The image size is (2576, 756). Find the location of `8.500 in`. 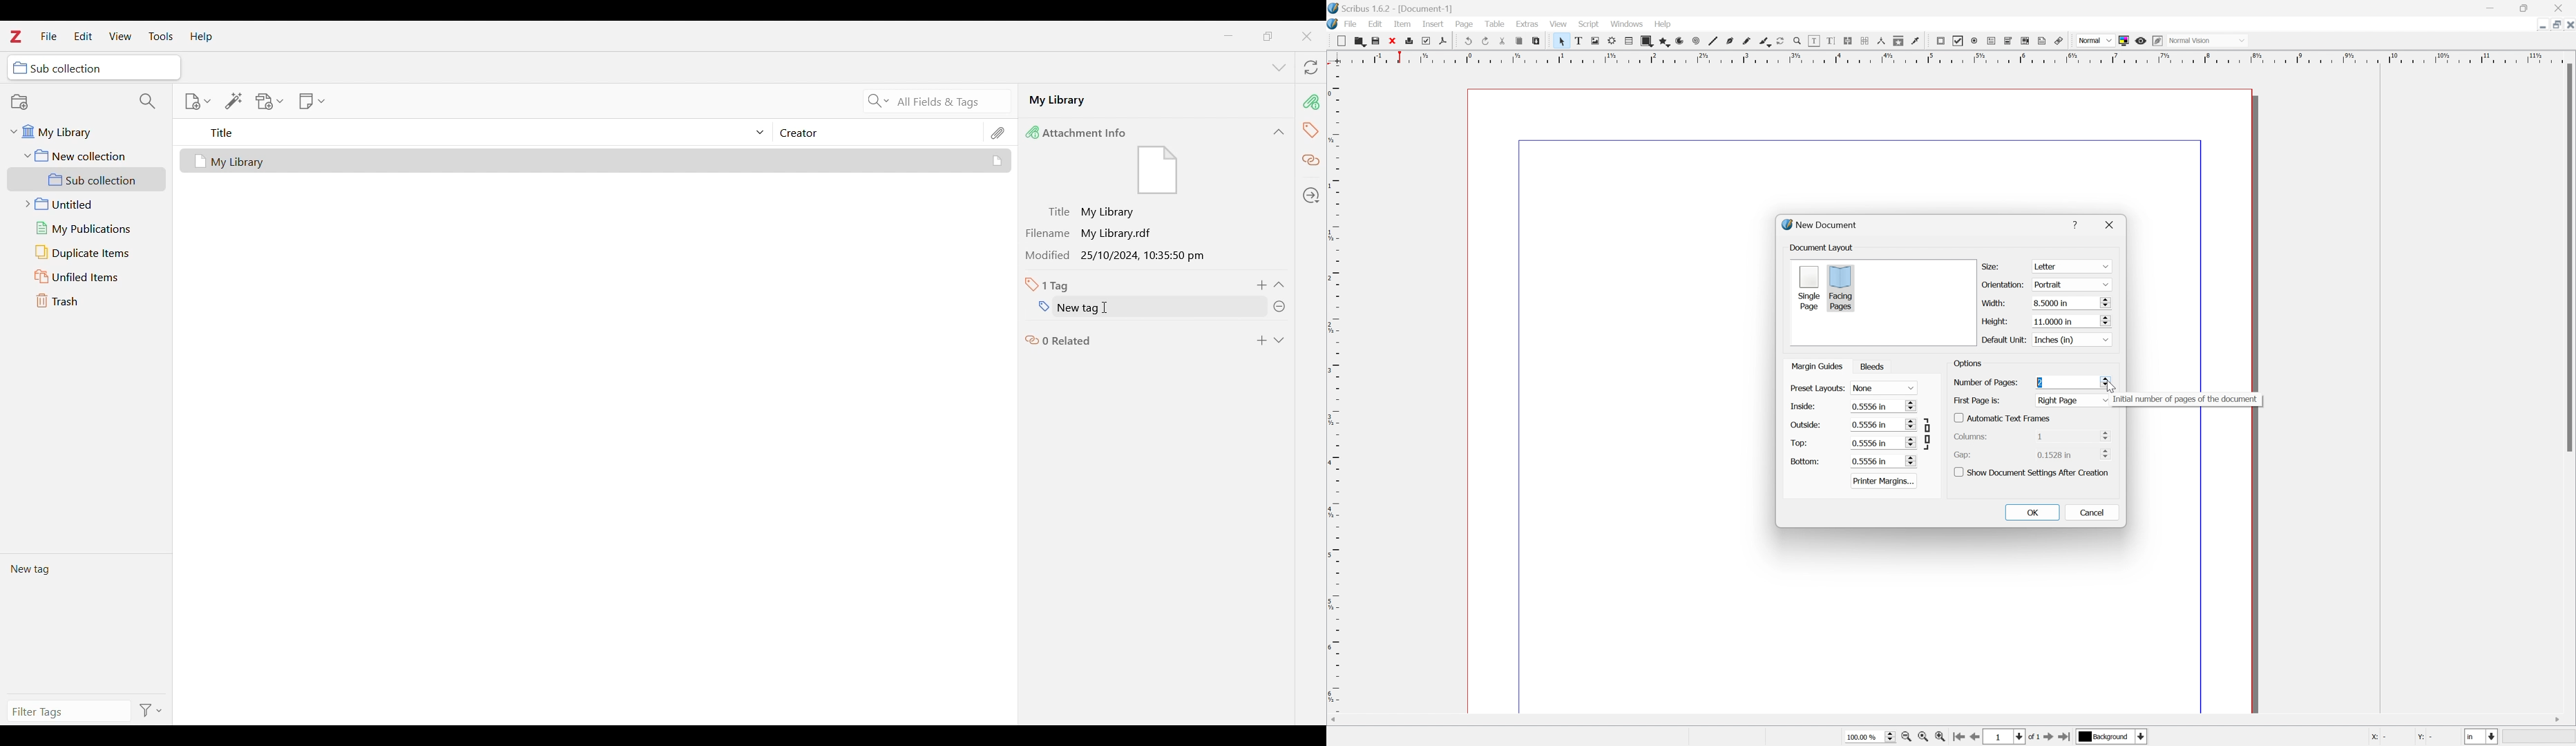

8.500 in is located at coordinates (2071, 304).